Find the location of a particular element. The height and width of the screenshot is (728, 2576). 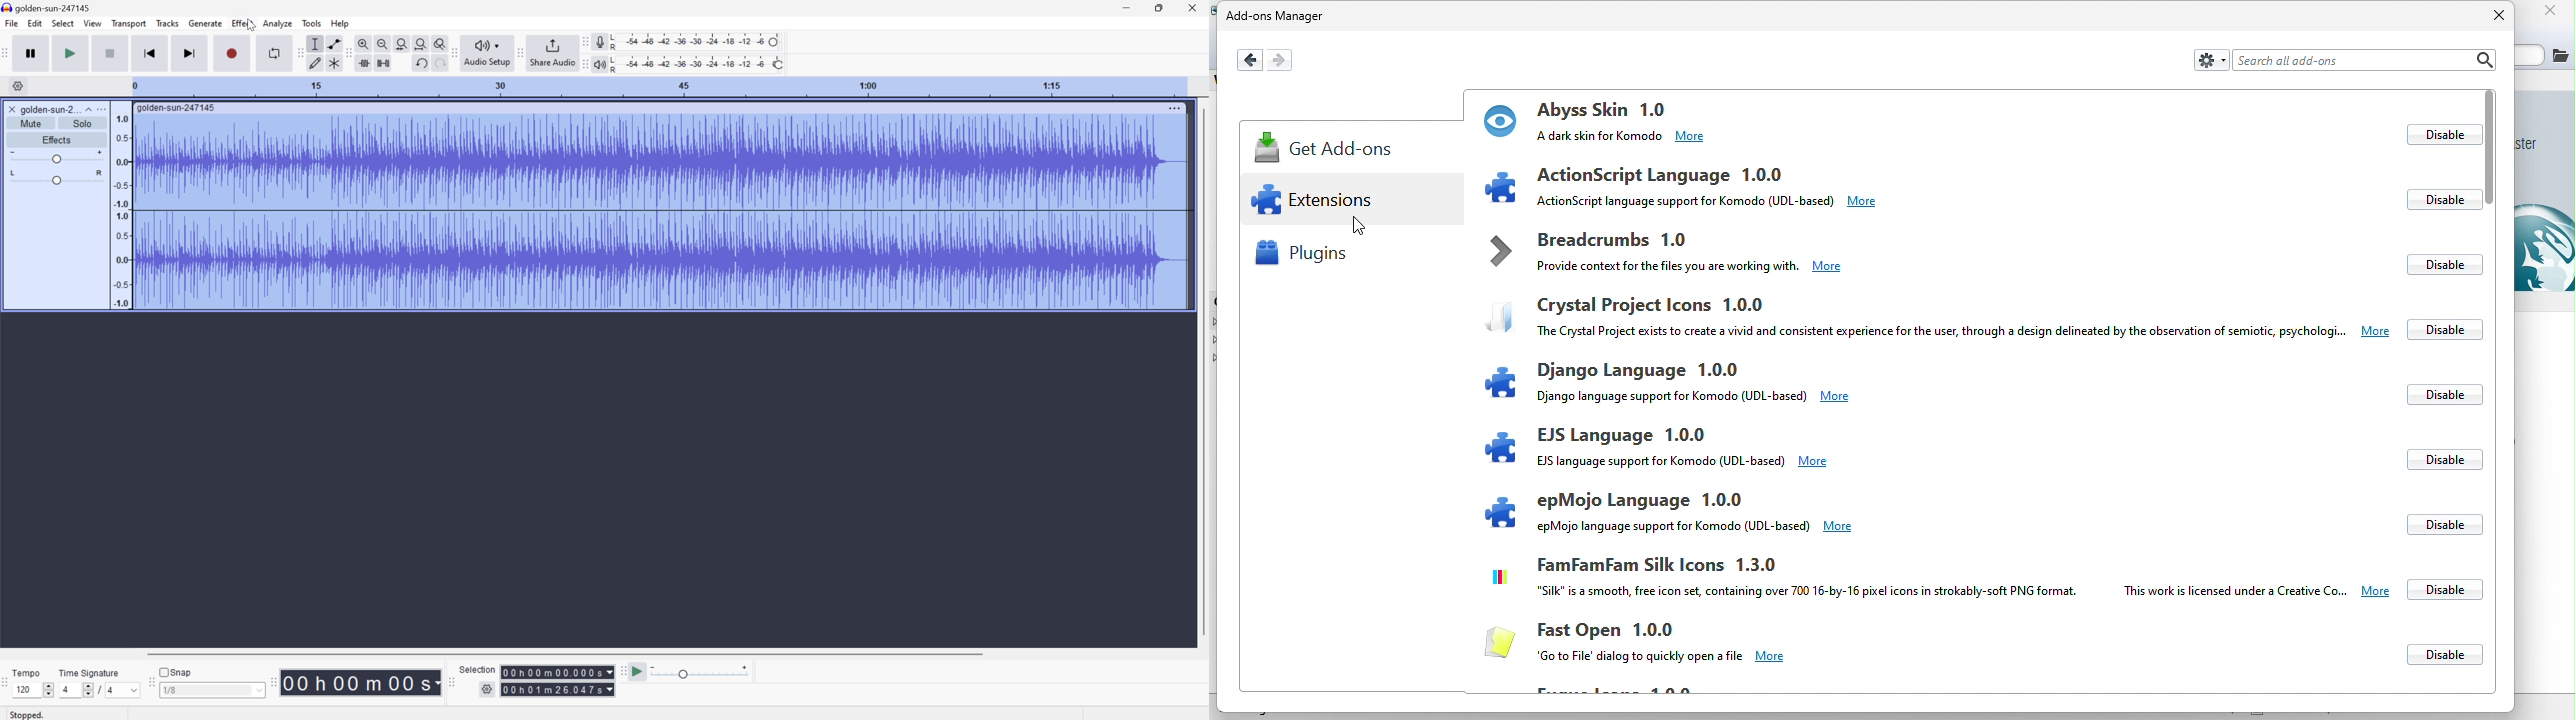

View is located at coordinates (93, 23).